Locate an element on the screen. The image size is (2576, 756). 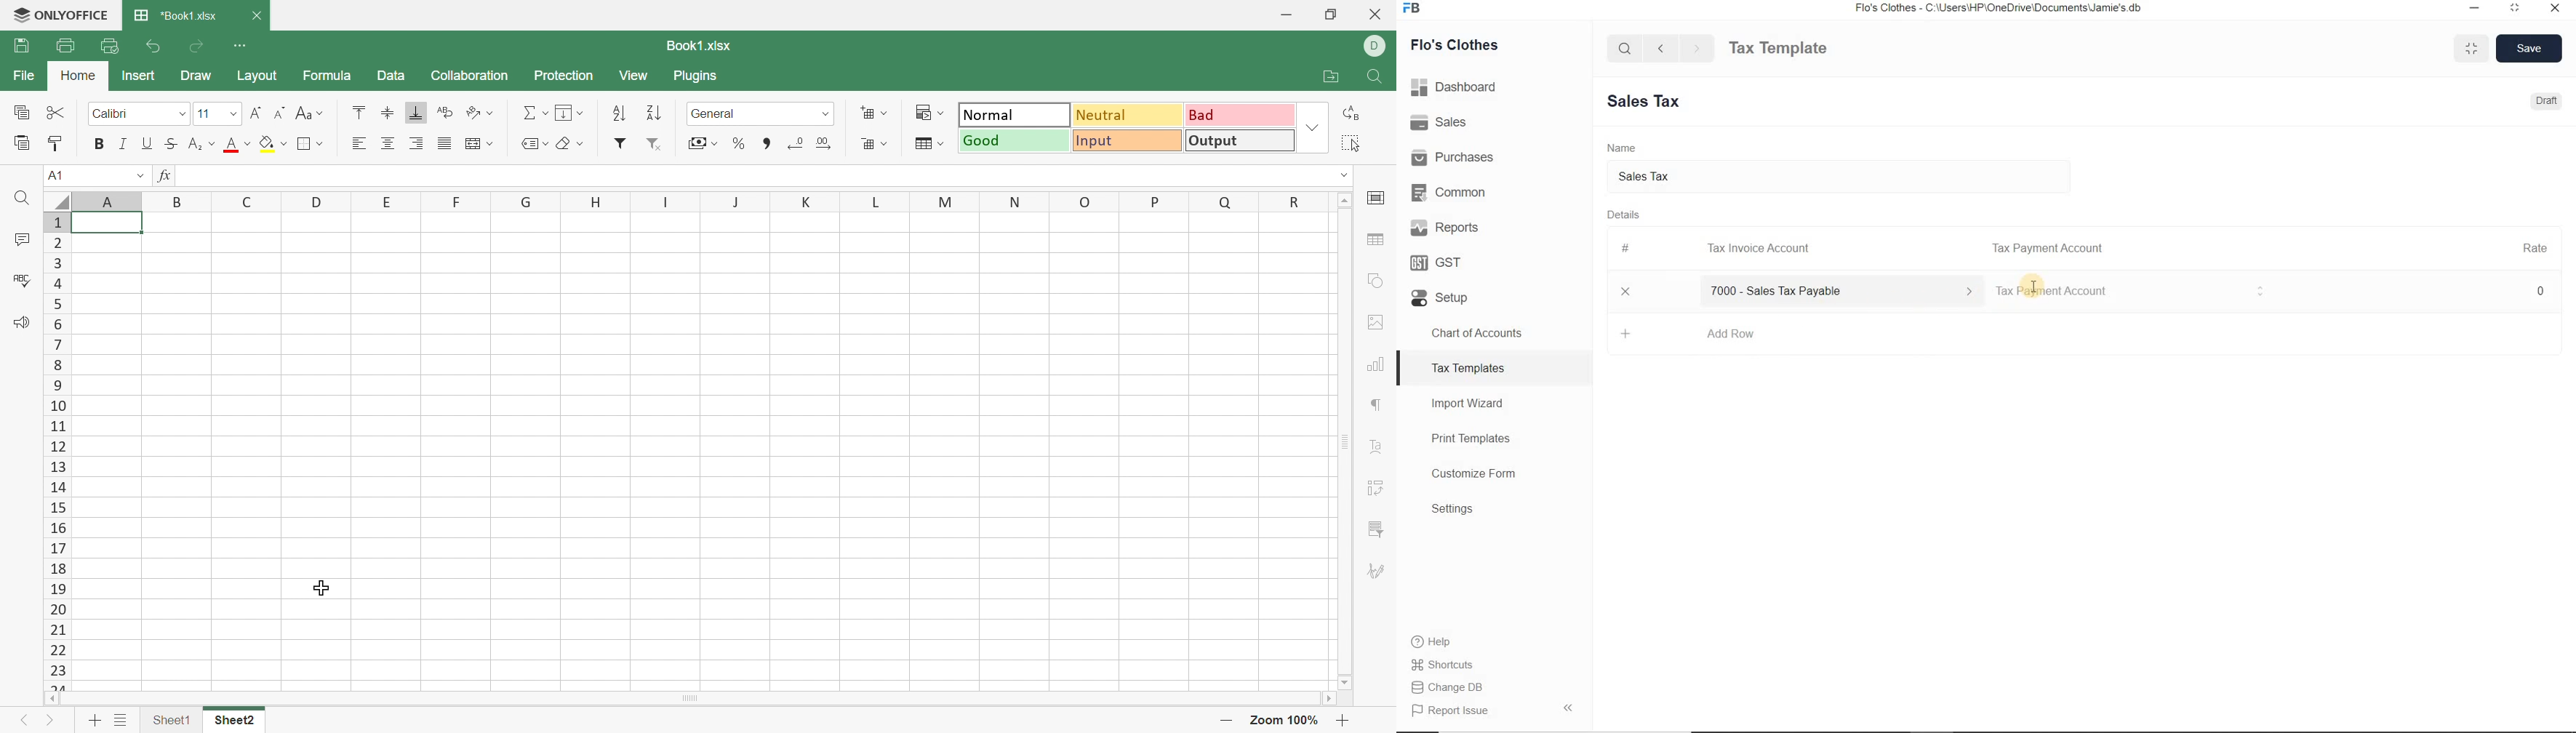
Drop Down is located at coordinates (212, 145).